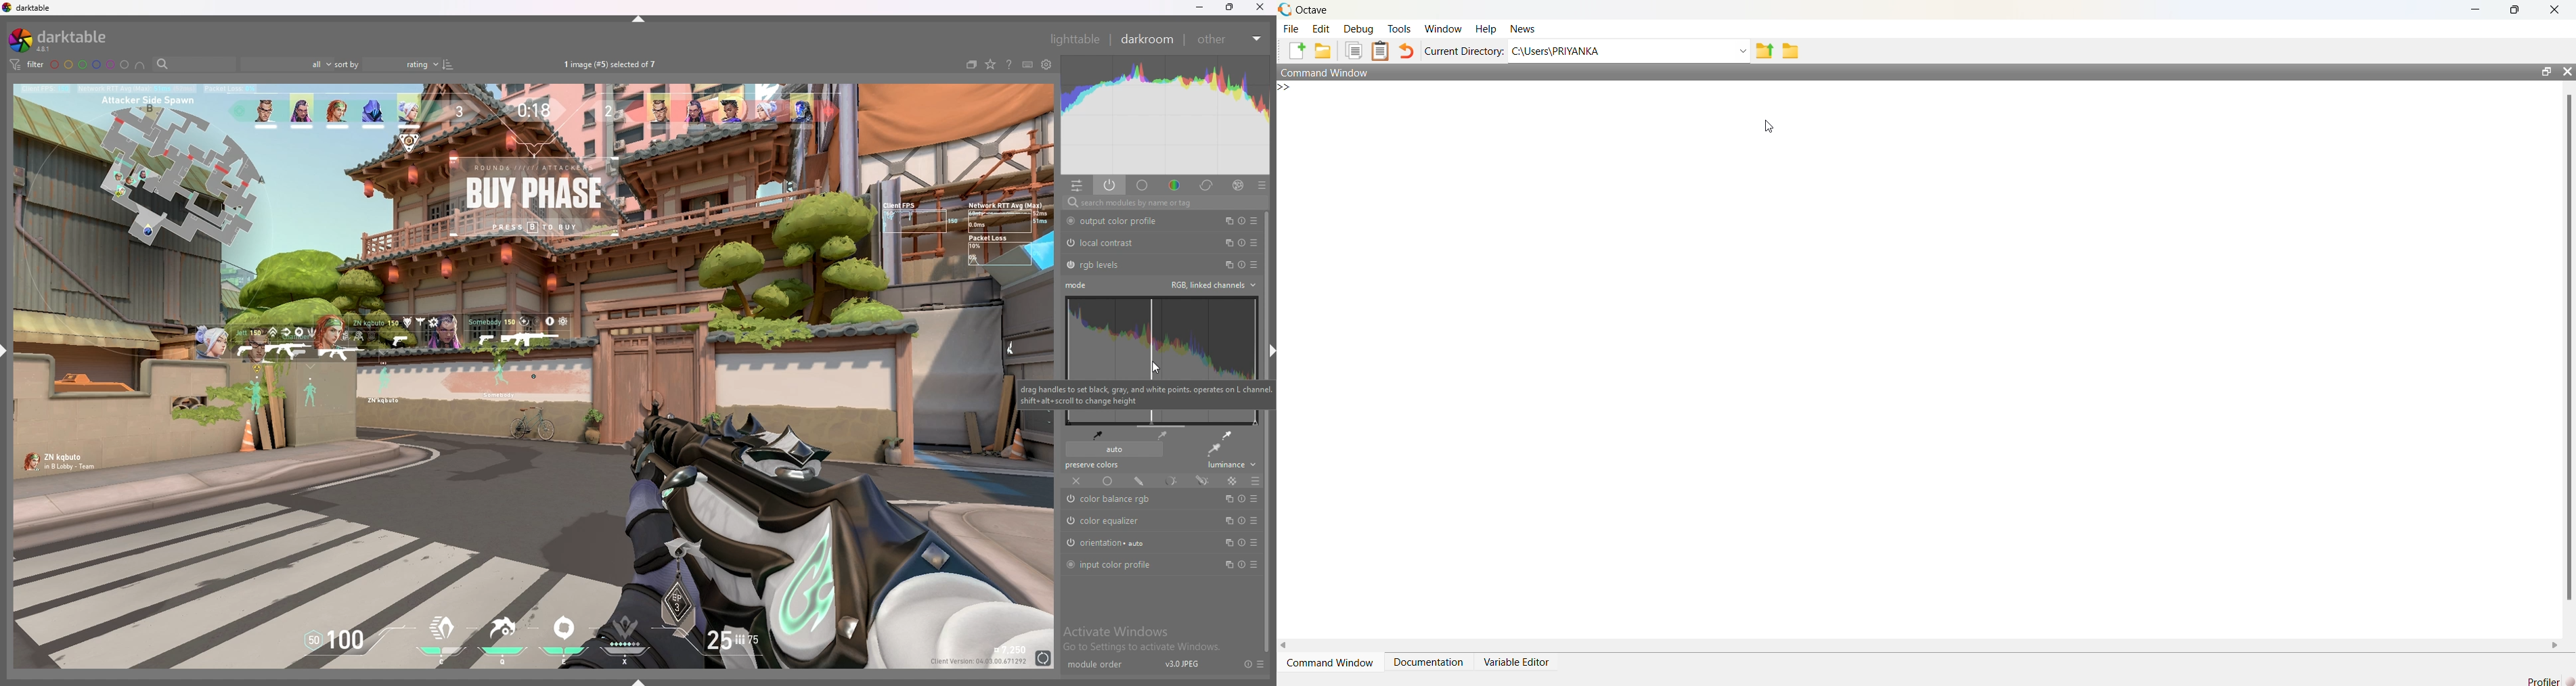  I want to click on apply auto, so click(1214, 450).